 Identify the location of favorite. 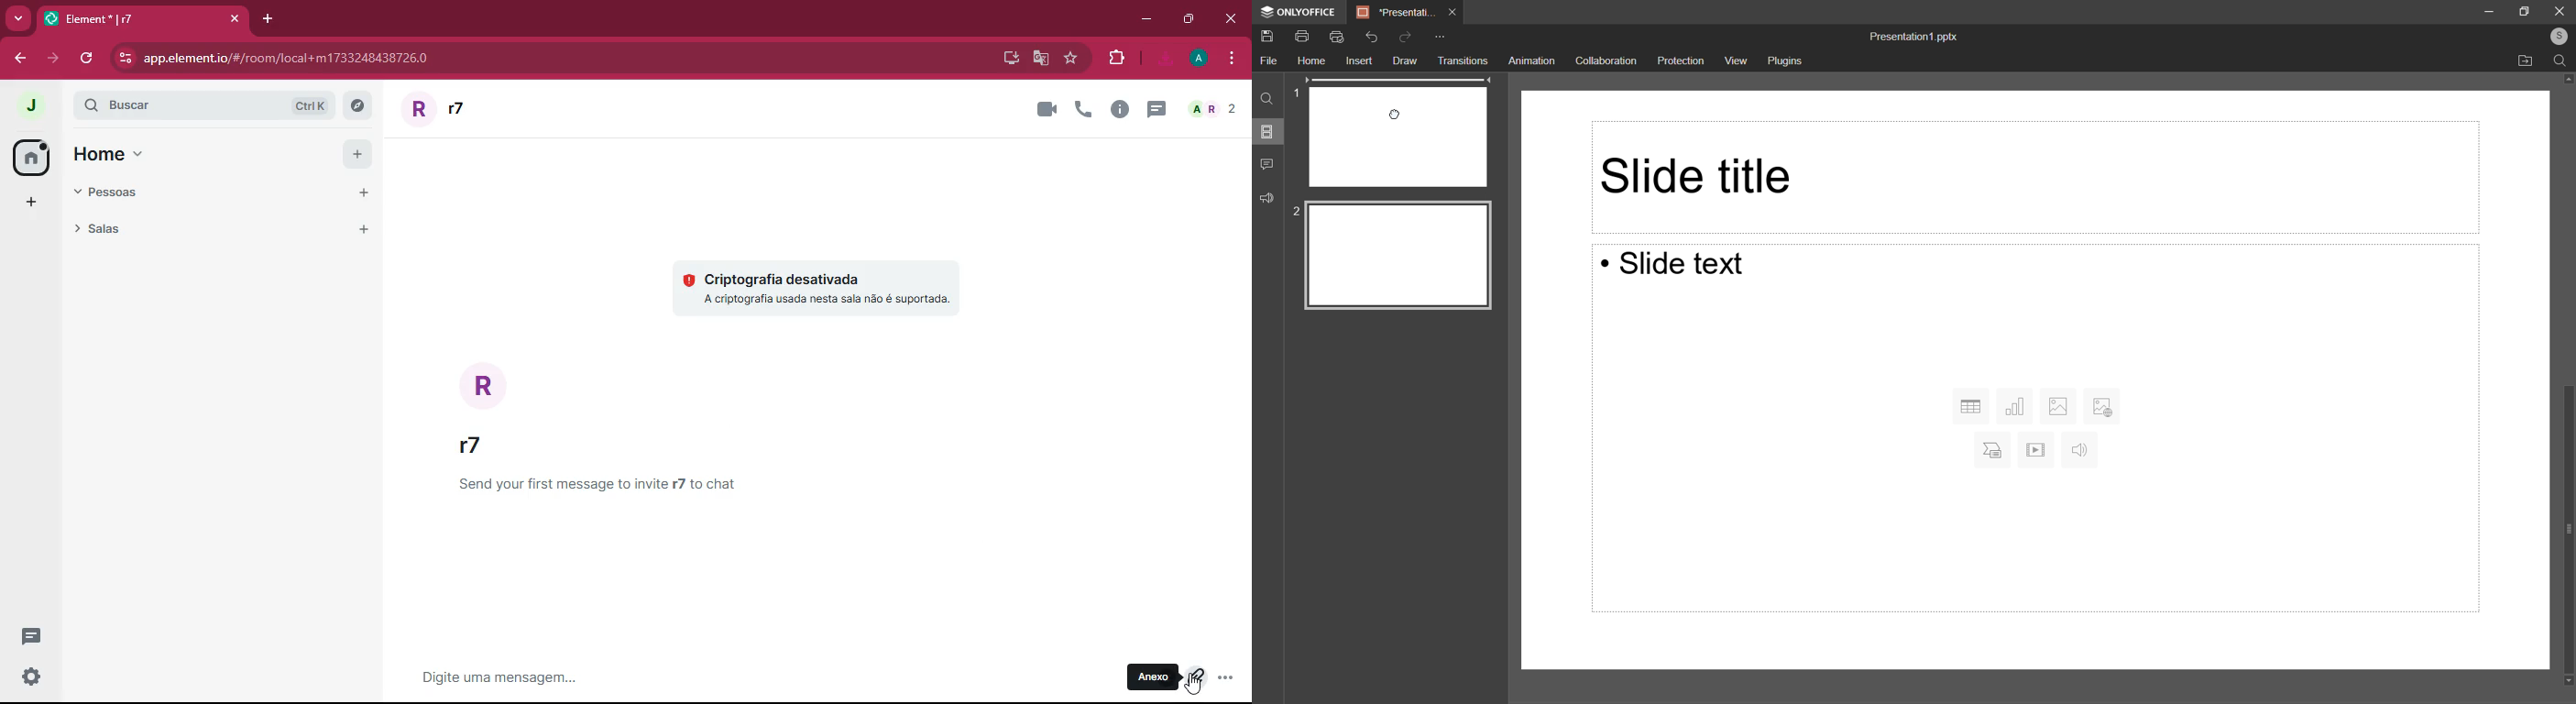
(1071, 59).